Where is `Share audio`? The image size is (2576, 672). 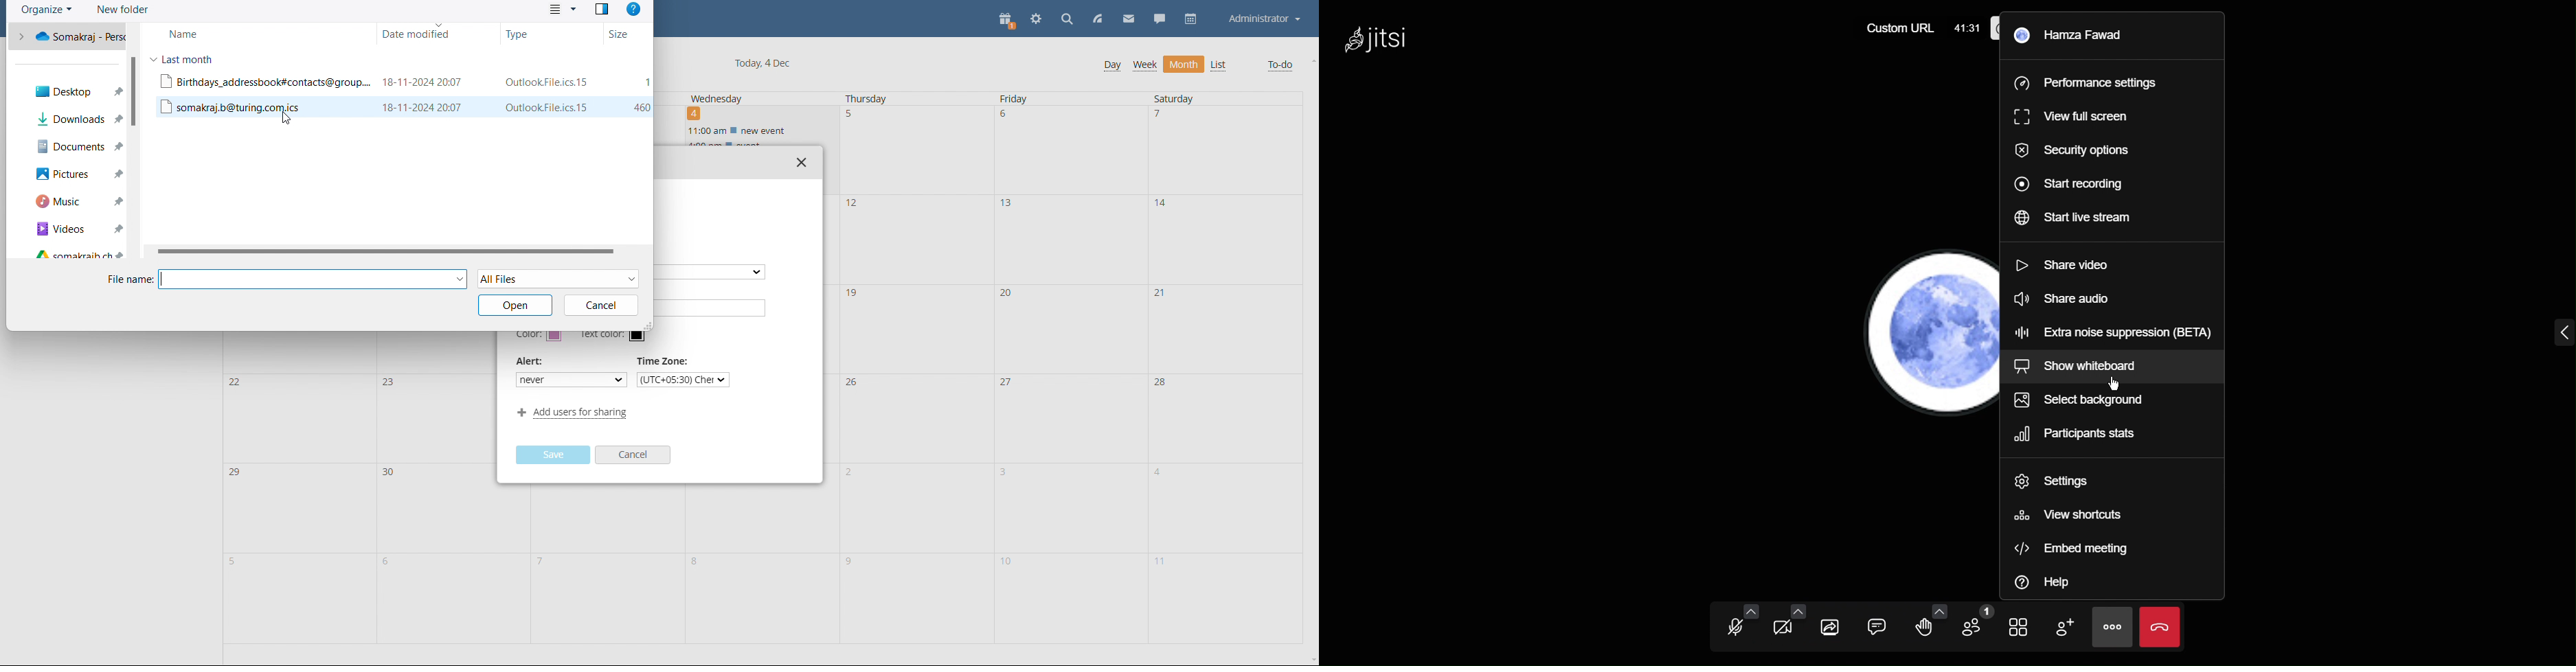
Share audio is located at coordinates (2067, 300).